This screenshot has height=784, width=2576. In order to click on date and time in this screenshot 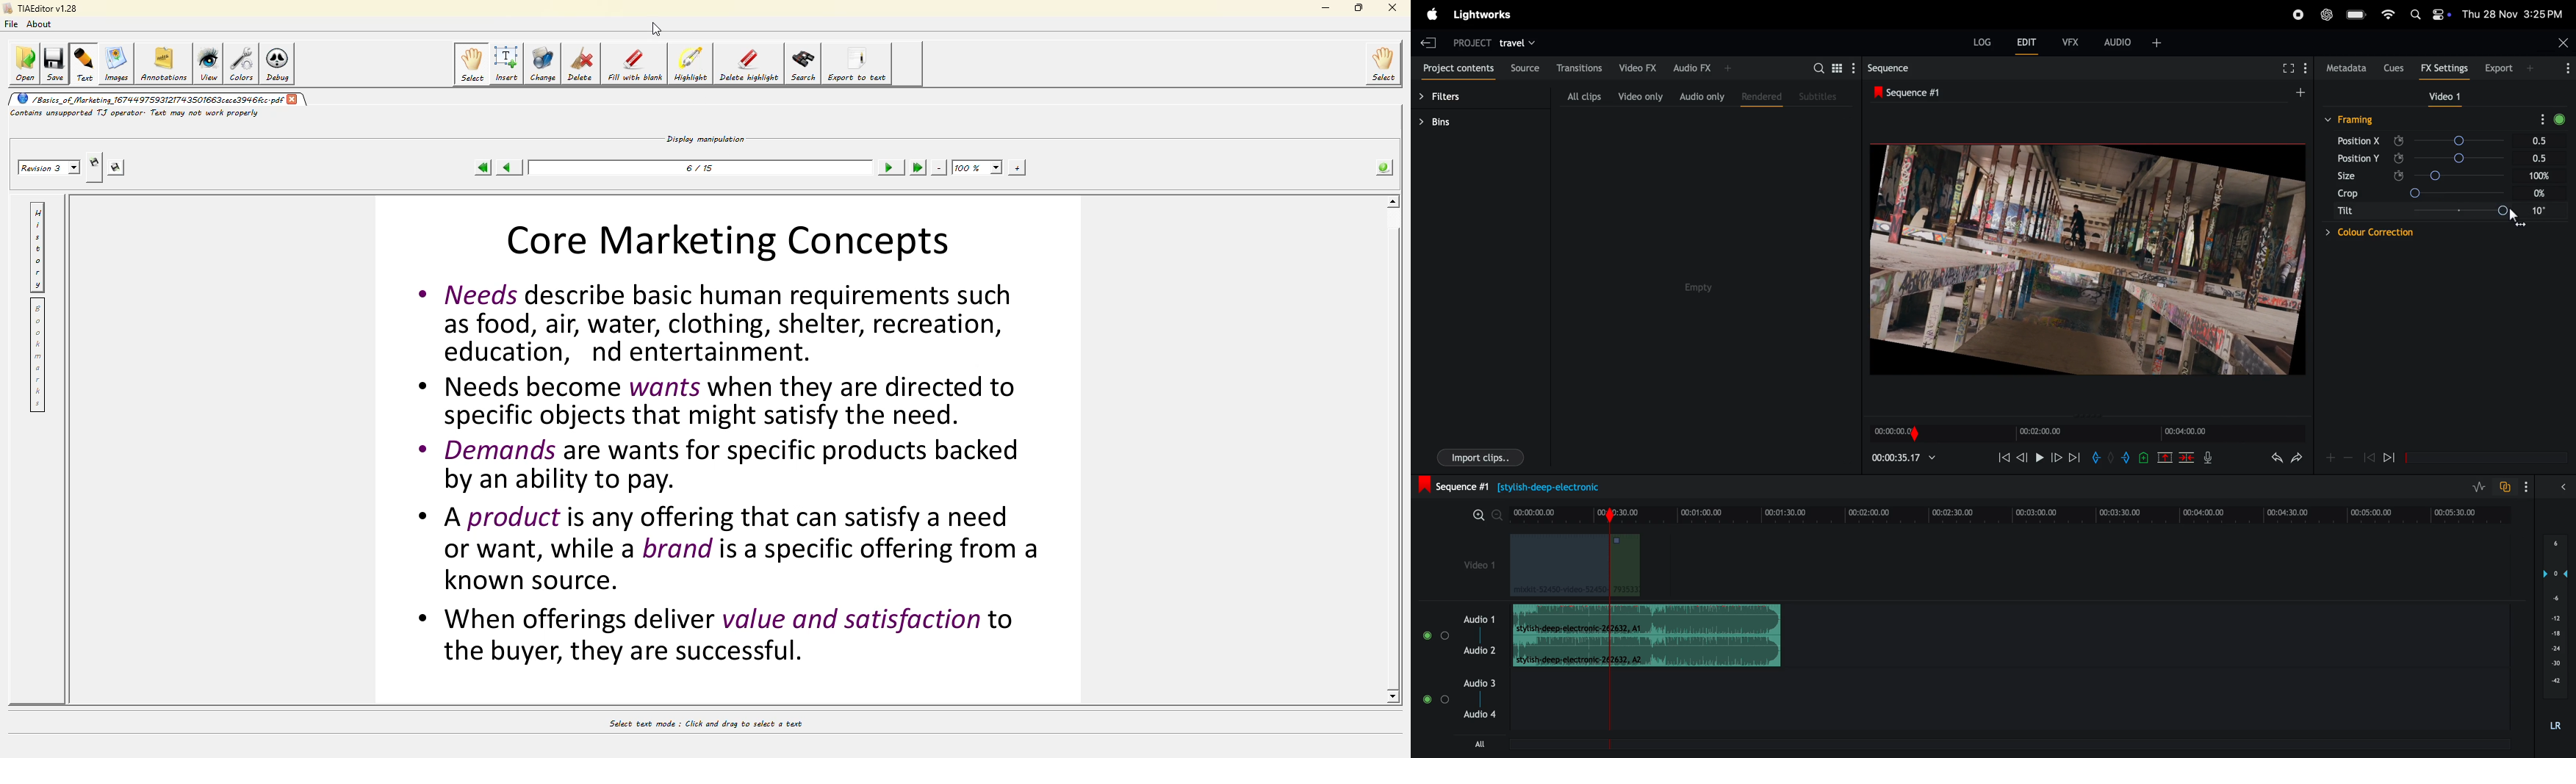, I will do `click(2514, 15)`.